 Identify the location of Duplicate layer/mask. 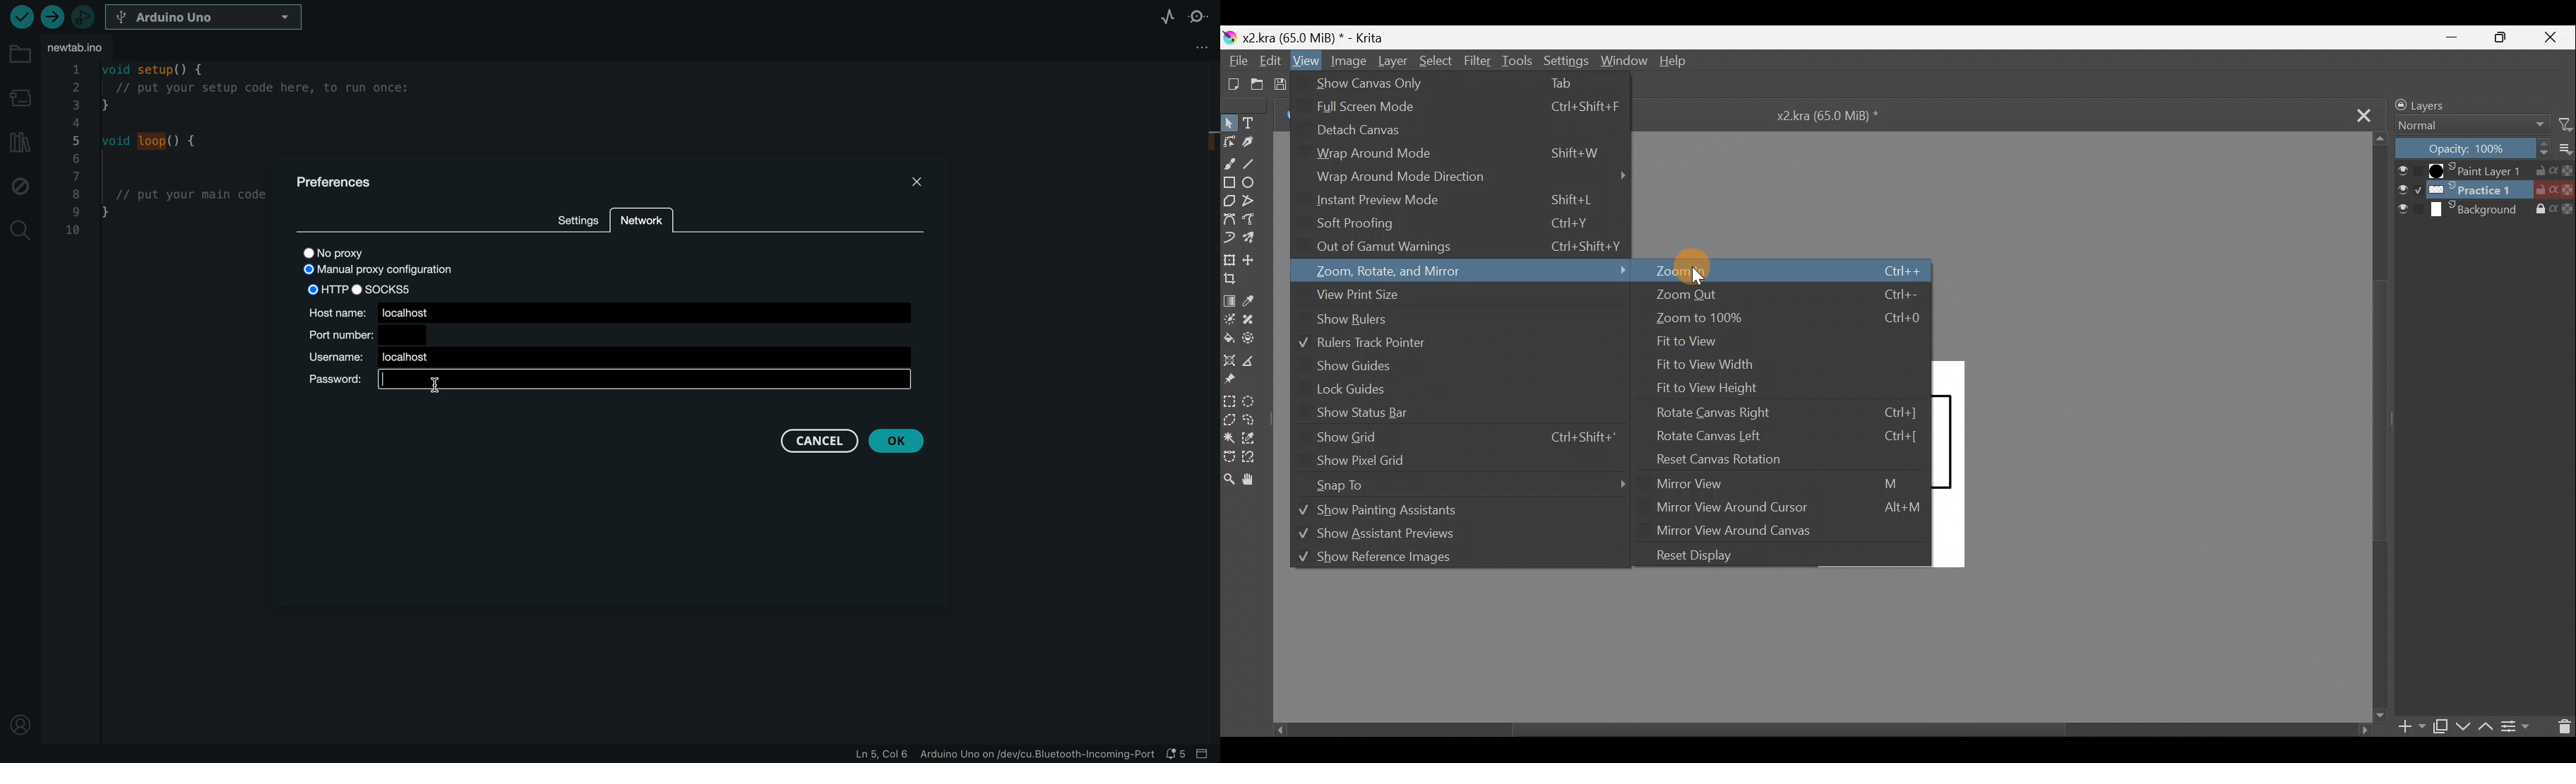
(2442, 729).